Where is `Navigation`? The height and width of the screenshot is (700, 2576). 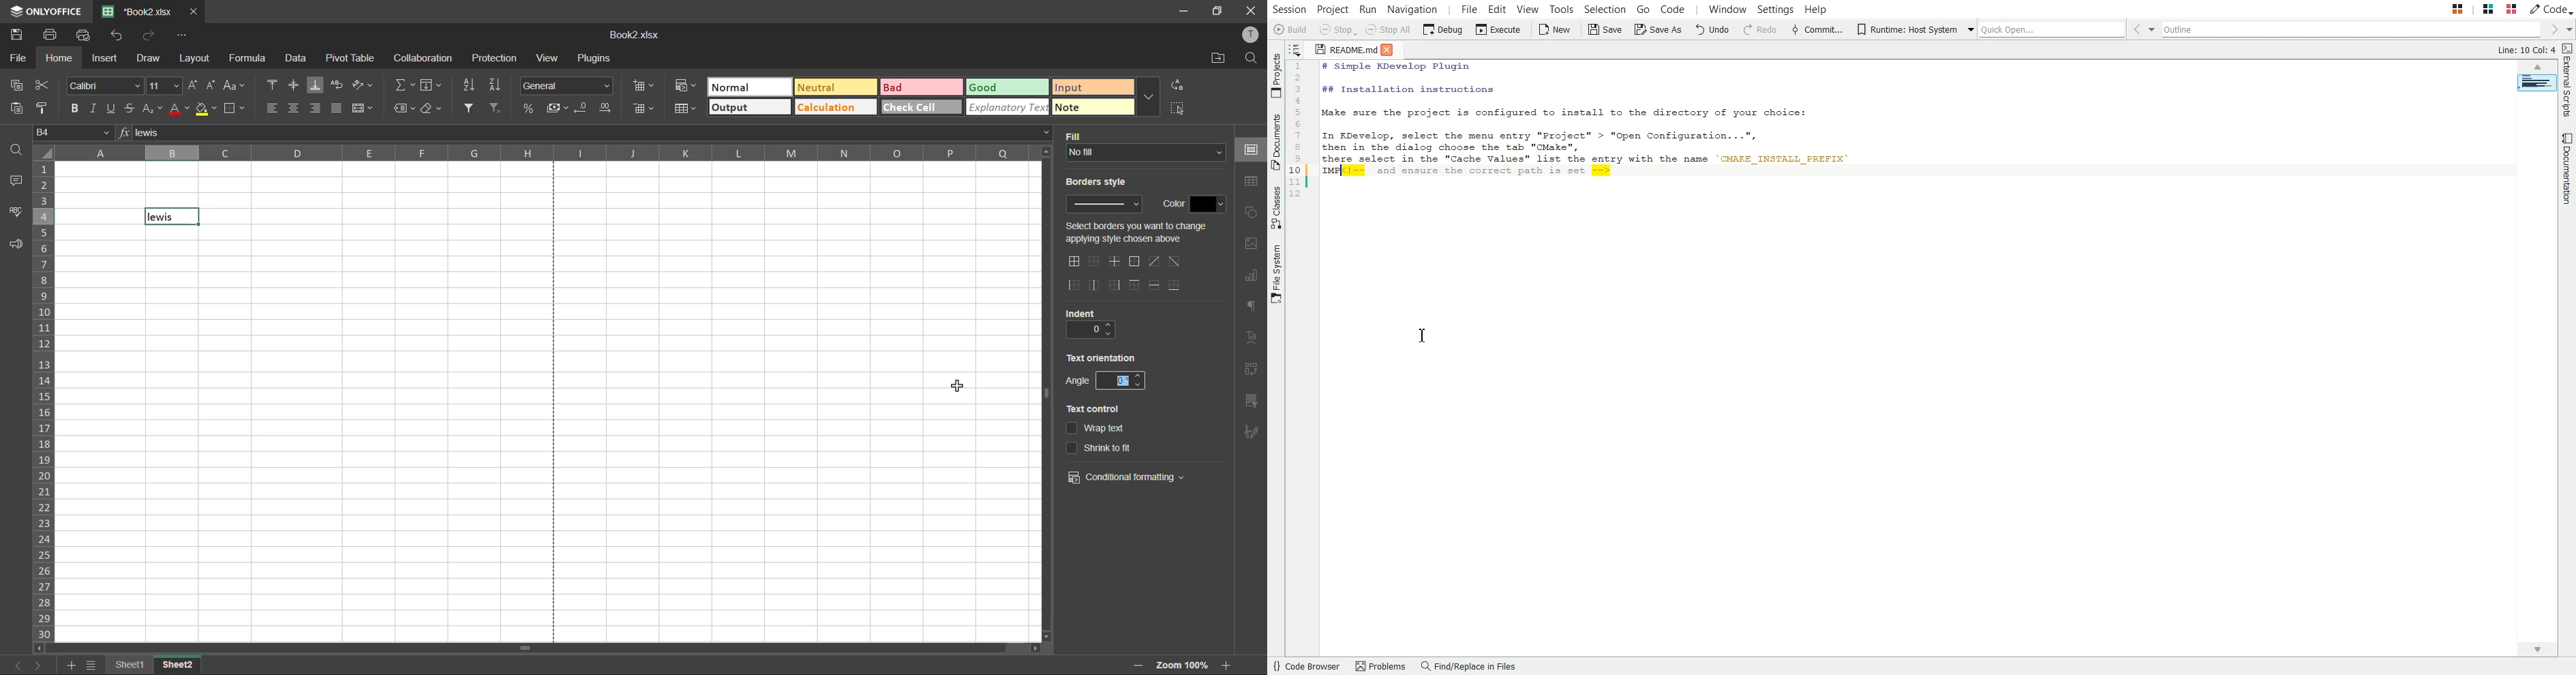
Navigation is located at coordinates (1412, 8).